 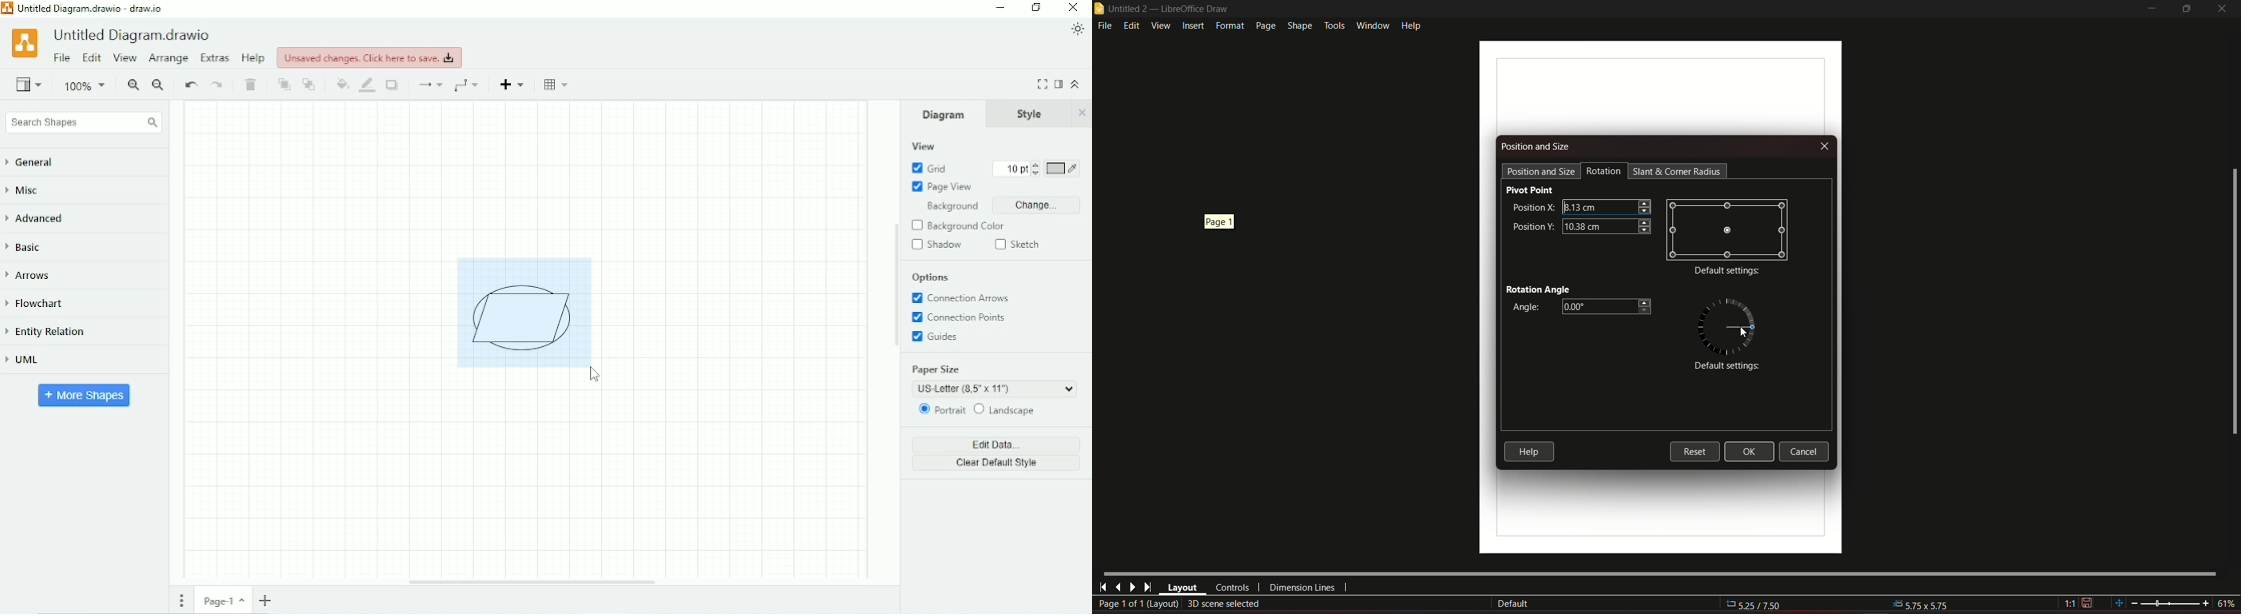 What do you see at coordinates (2078, 603) in the screenshot?
I see `1:1` at bounding box center [2078, 603].